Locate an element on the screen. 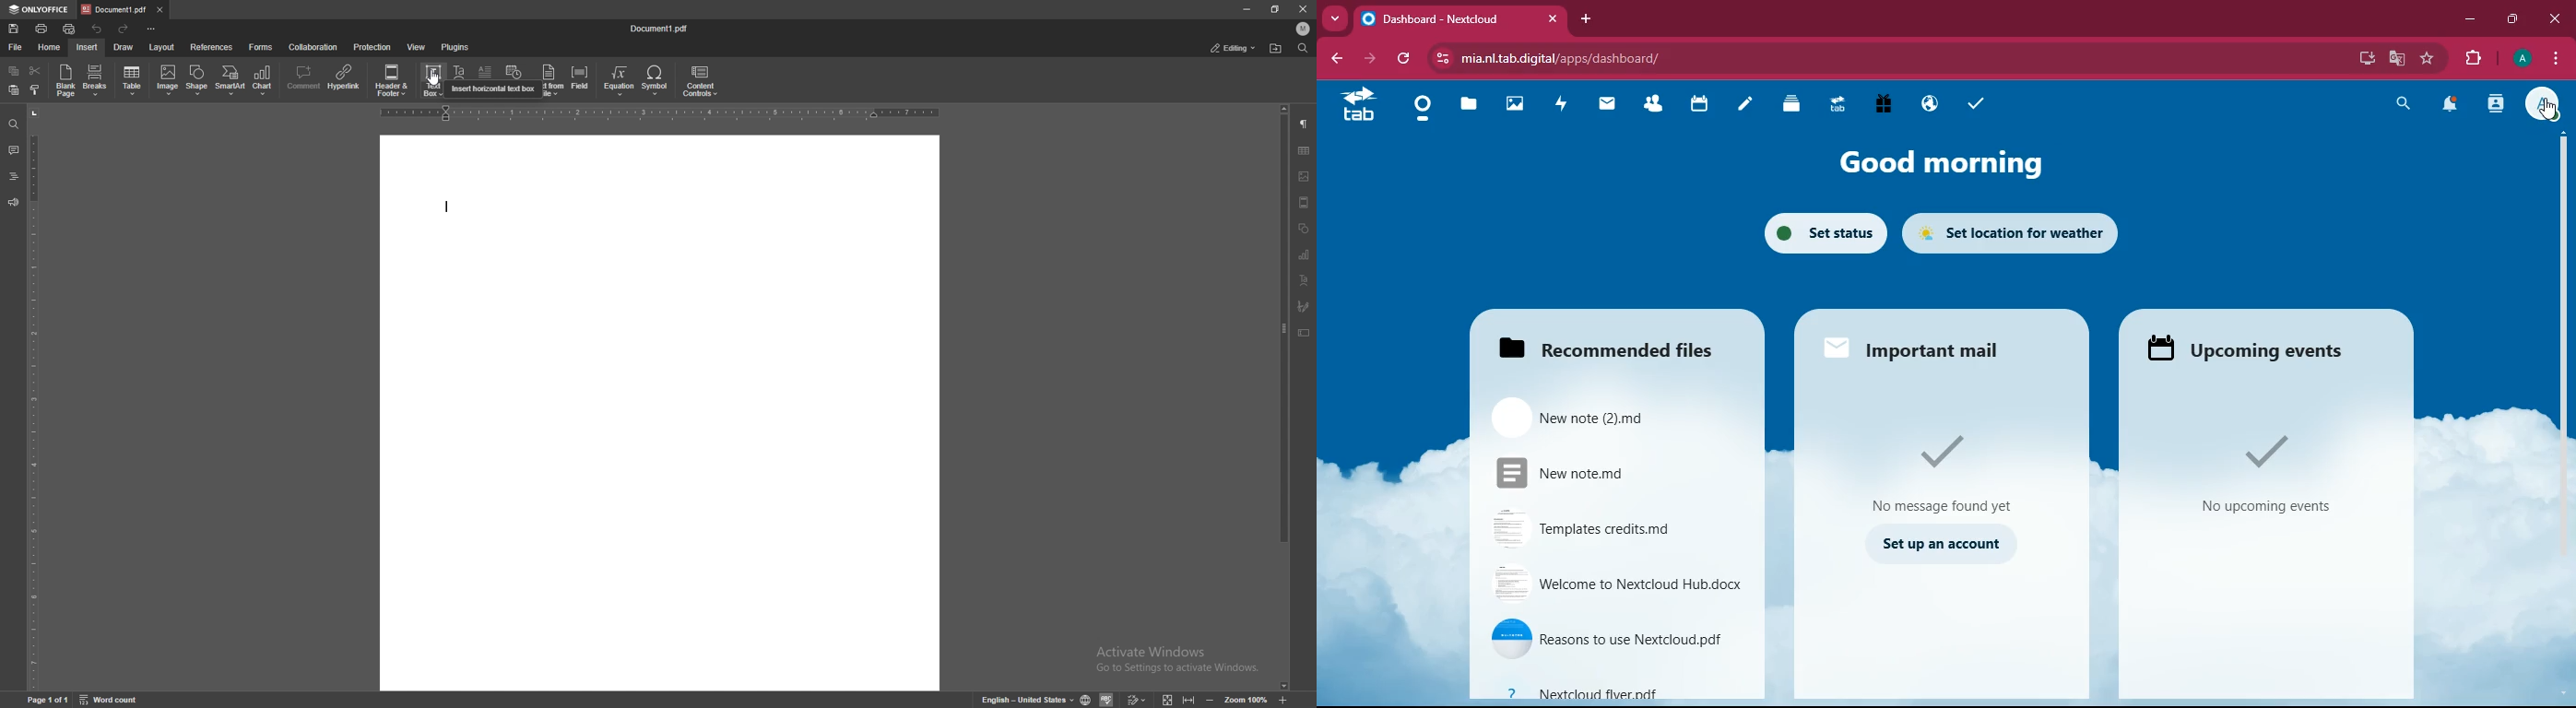  url is located at coordinates (1651, 56).